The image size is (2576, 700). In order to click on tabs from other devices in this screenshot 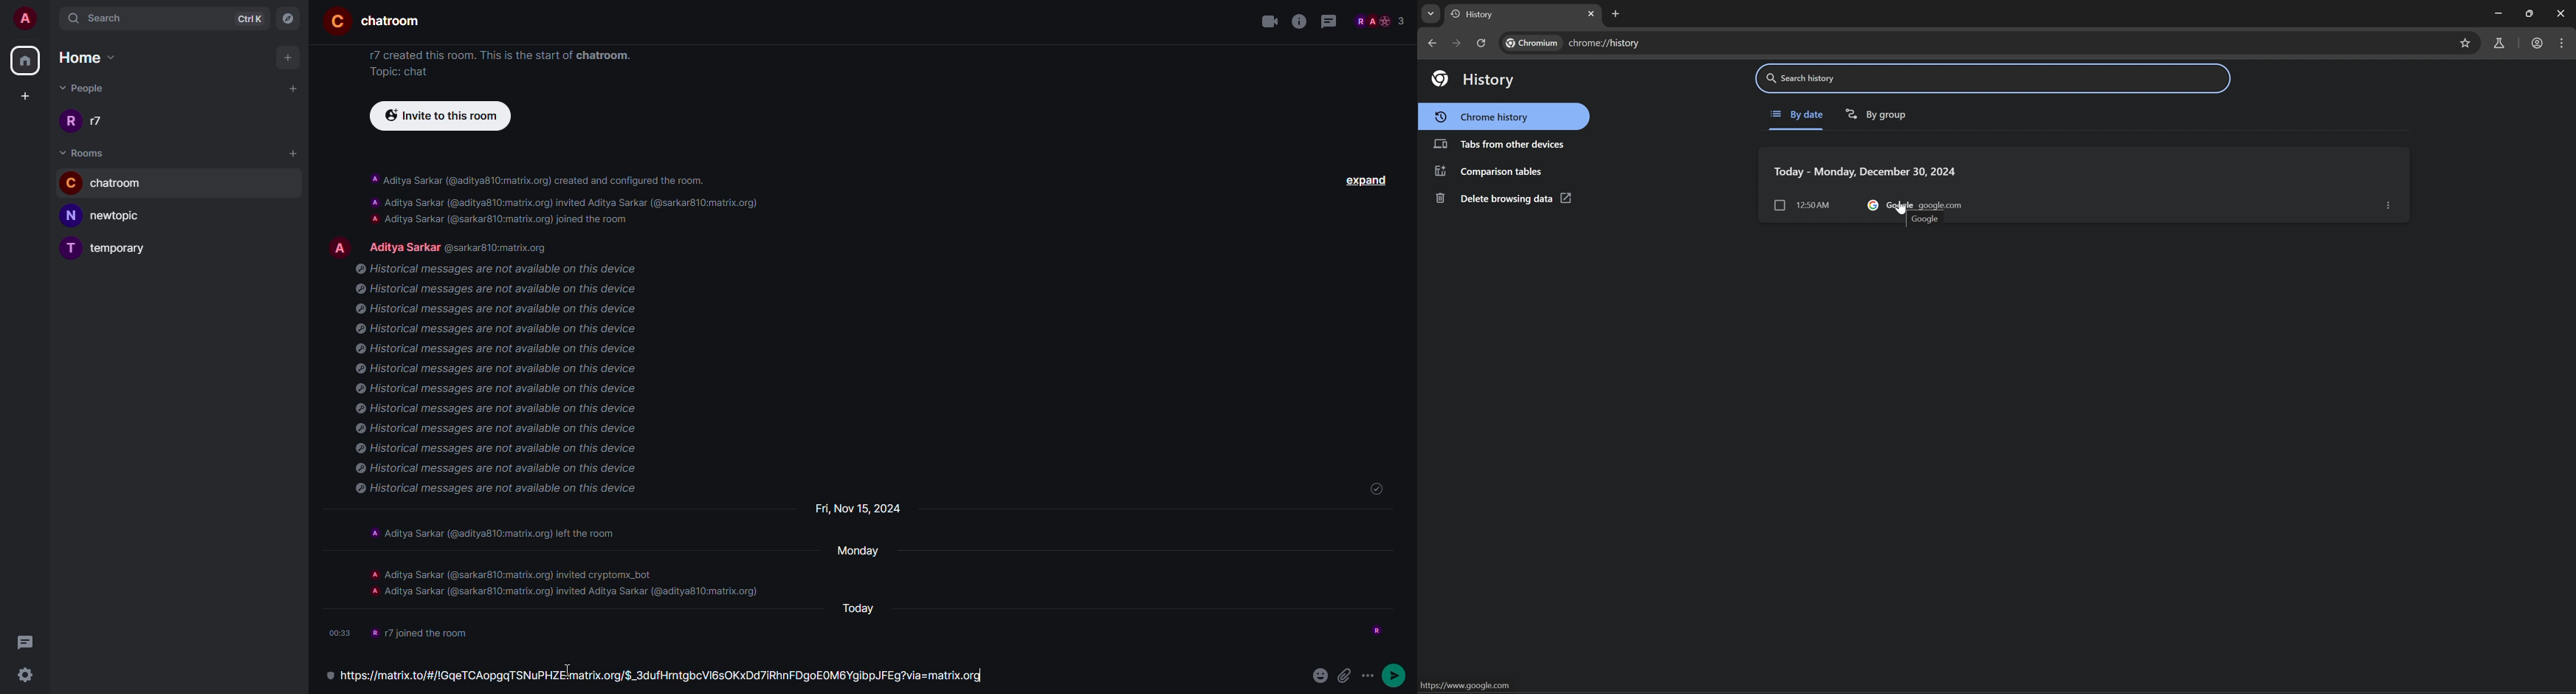, I will do `click(1501, 144)`.